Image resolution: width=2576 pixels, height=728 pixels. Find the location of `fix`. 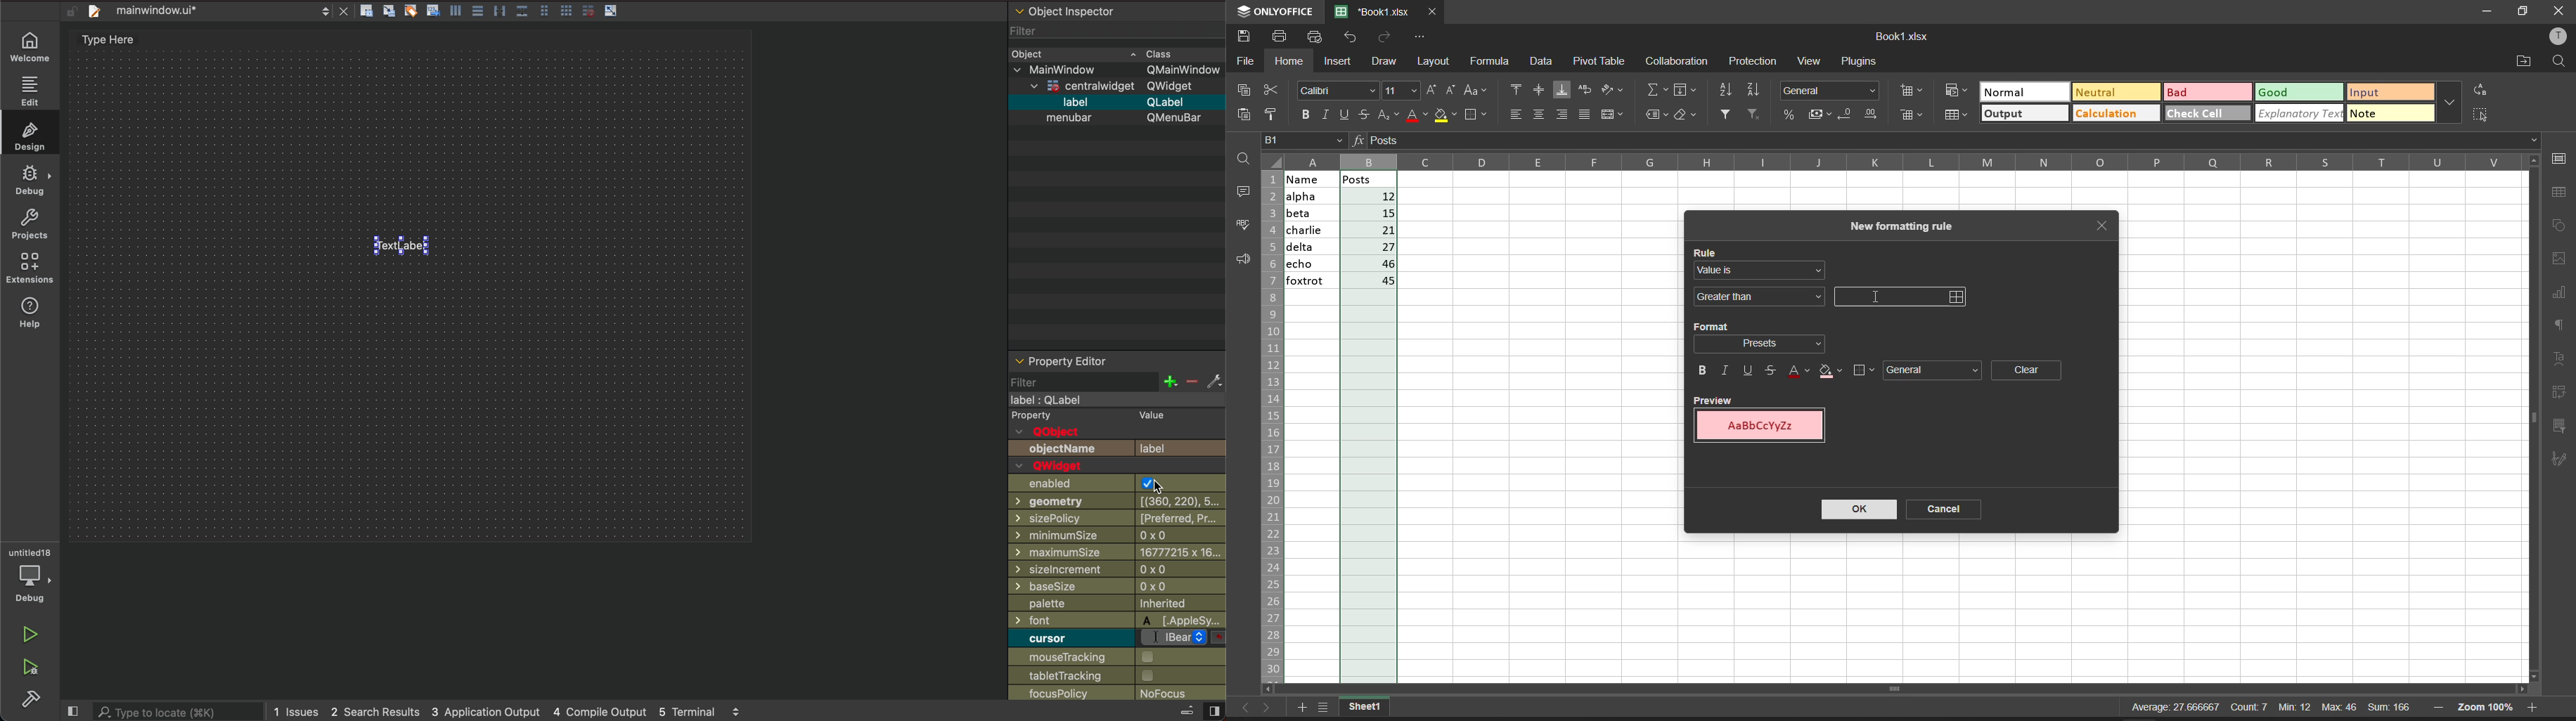

fix is located at coordinates (1217, 382).